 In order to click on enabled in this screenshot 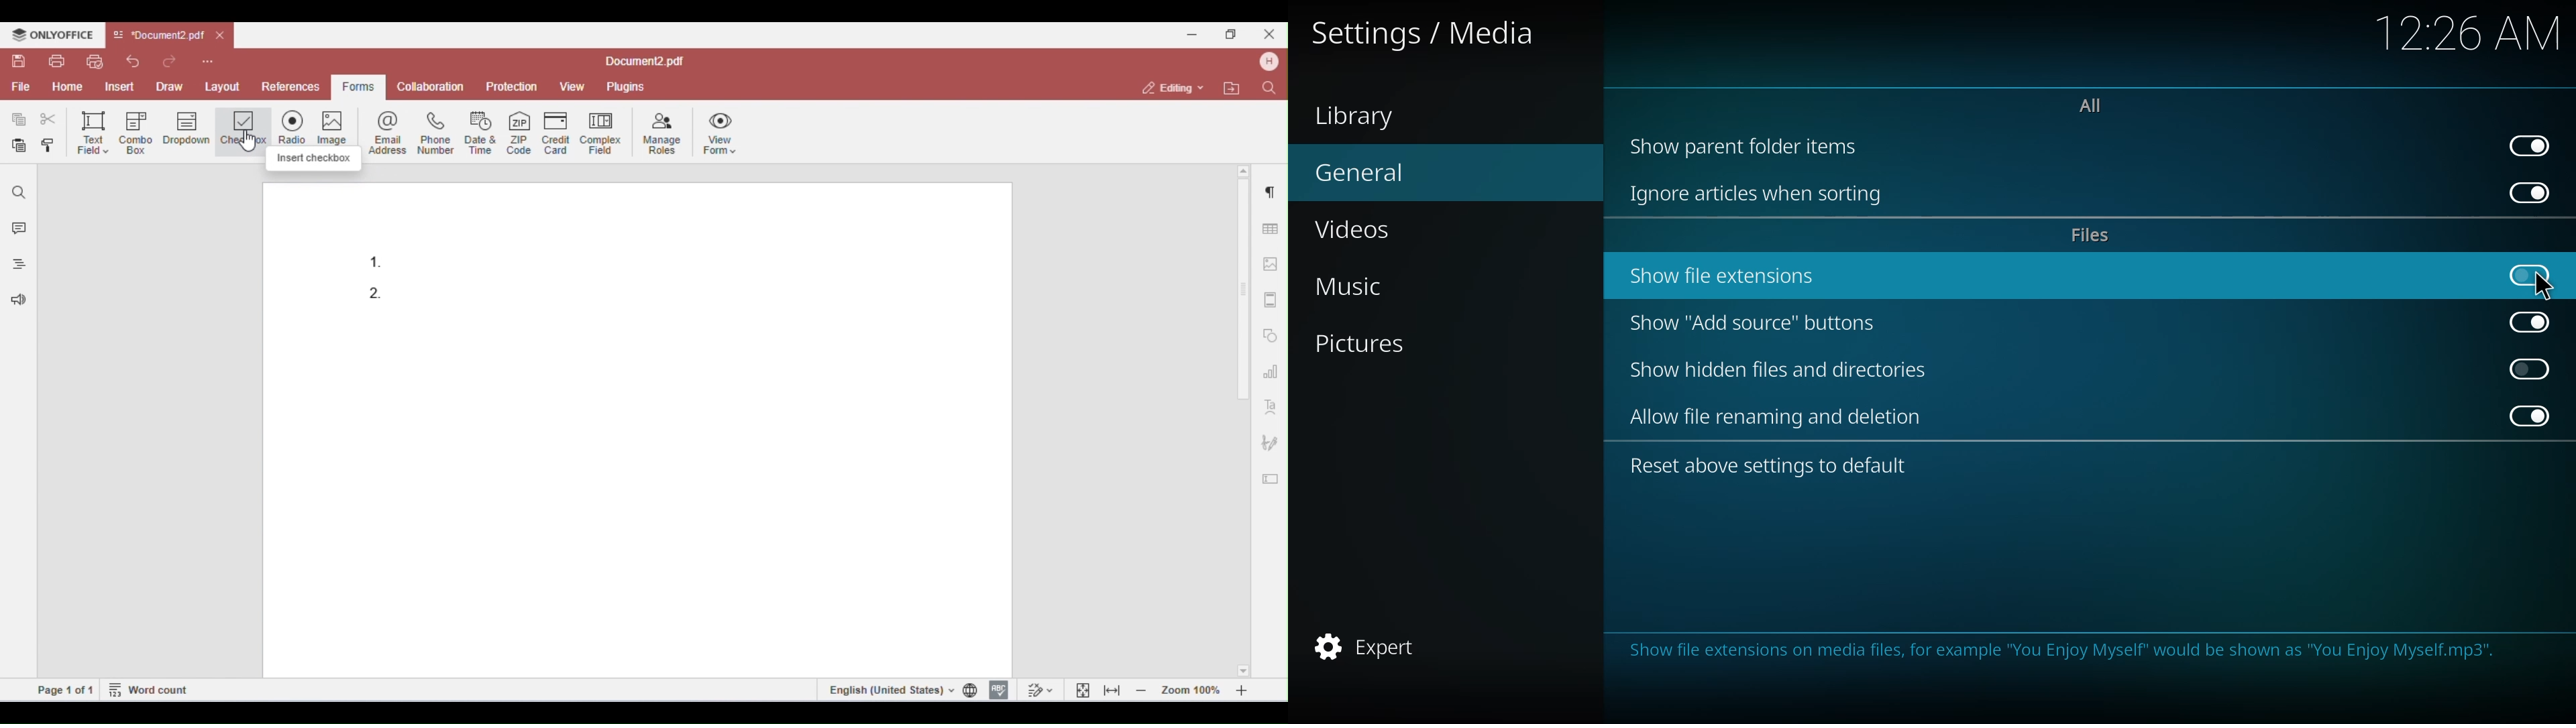, I will do `click(2532, 322)`.